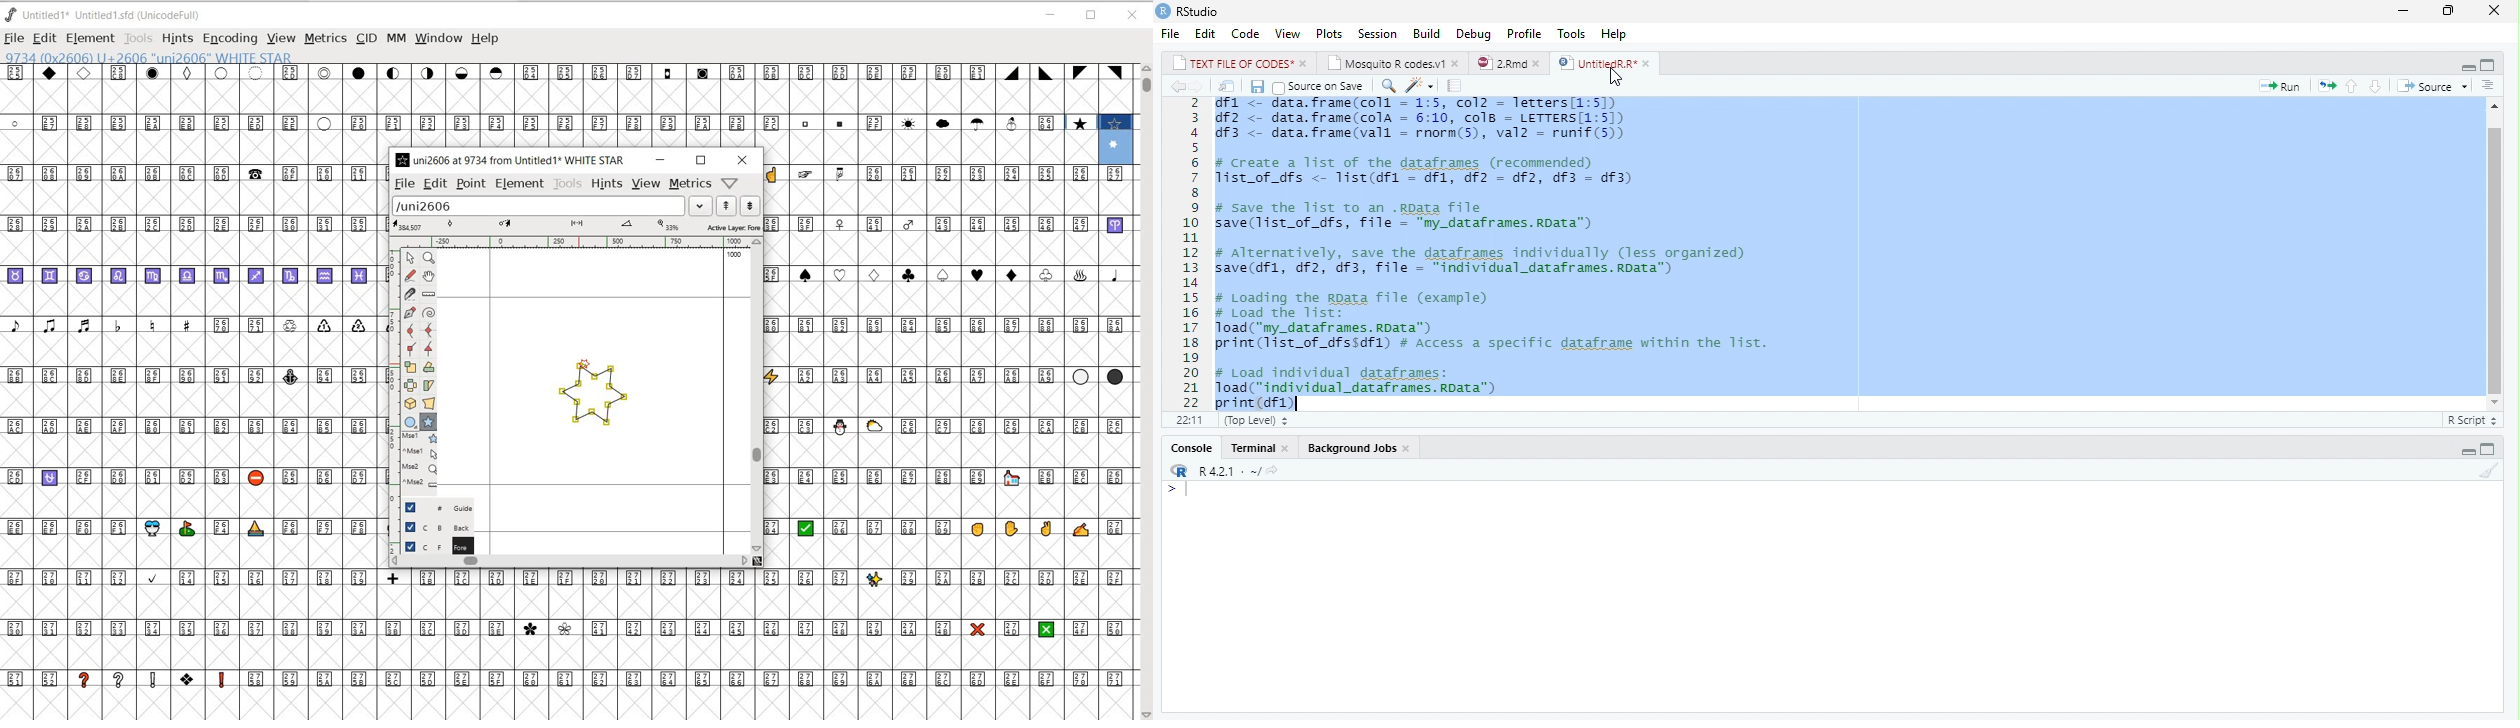 The image size is (2520, 728). Describe the element at coordinates (13, 39) in the screenshot. I see `FILE` at that location.